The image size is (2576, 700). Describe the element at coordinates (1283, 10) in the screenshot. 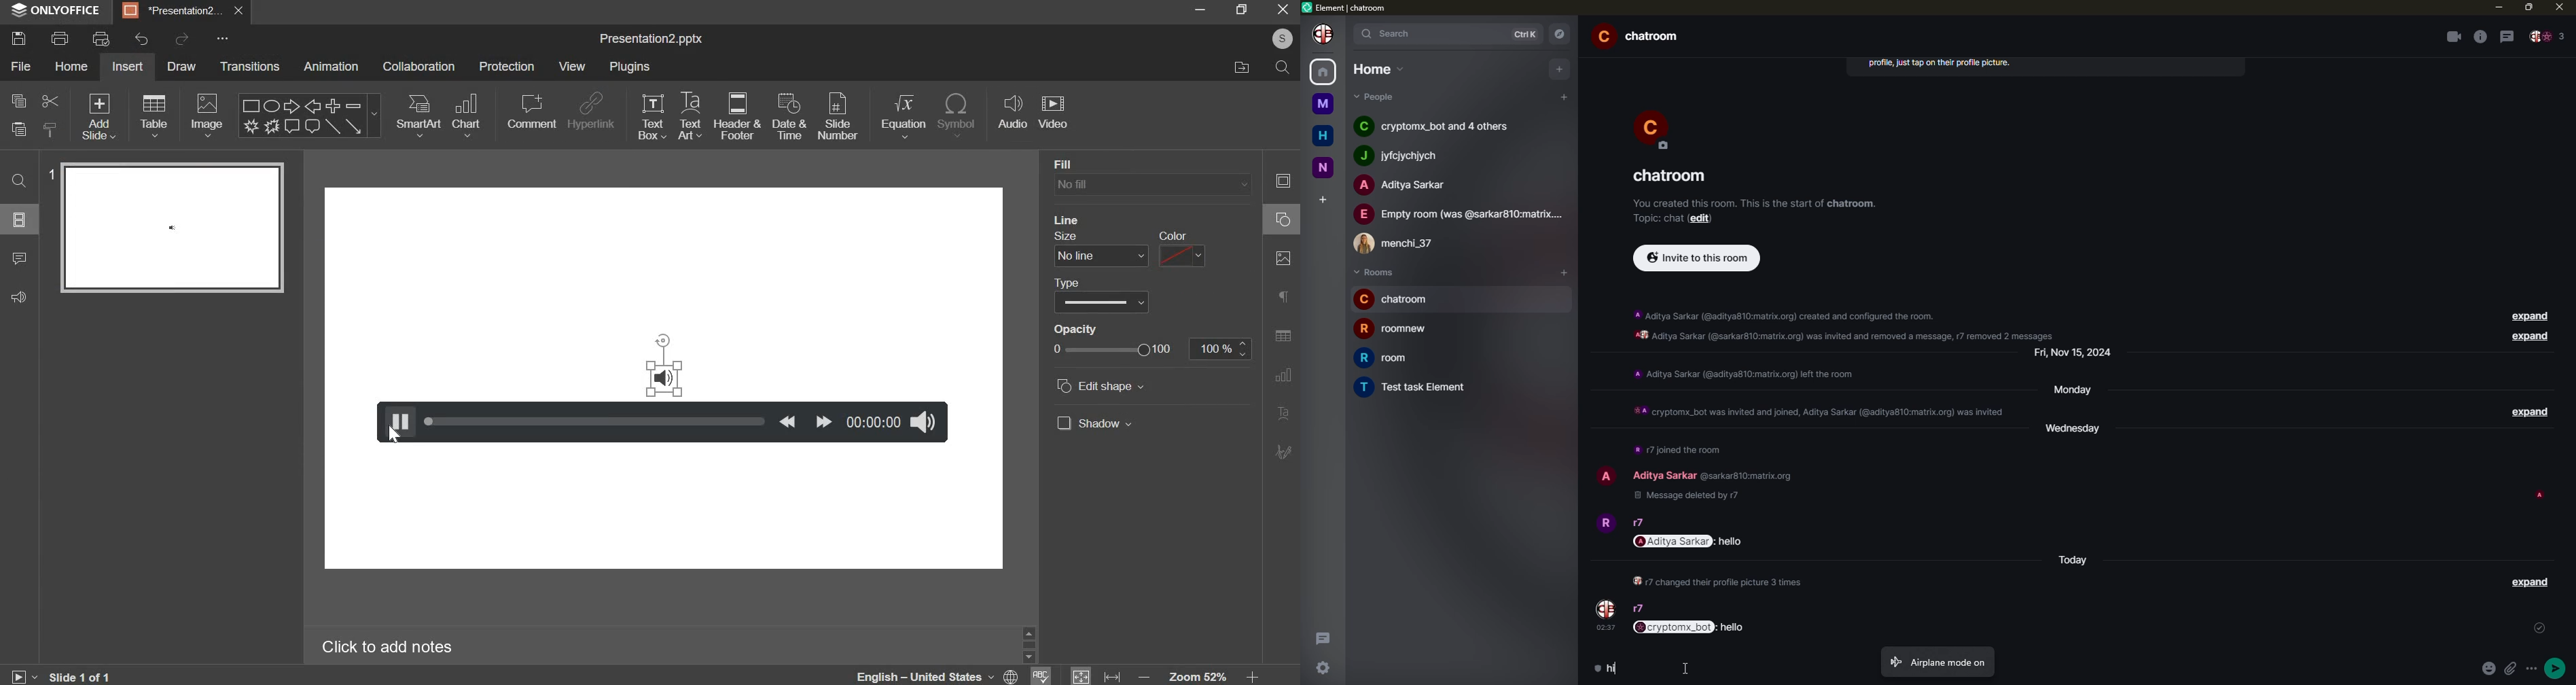

I see `exit` at that location.